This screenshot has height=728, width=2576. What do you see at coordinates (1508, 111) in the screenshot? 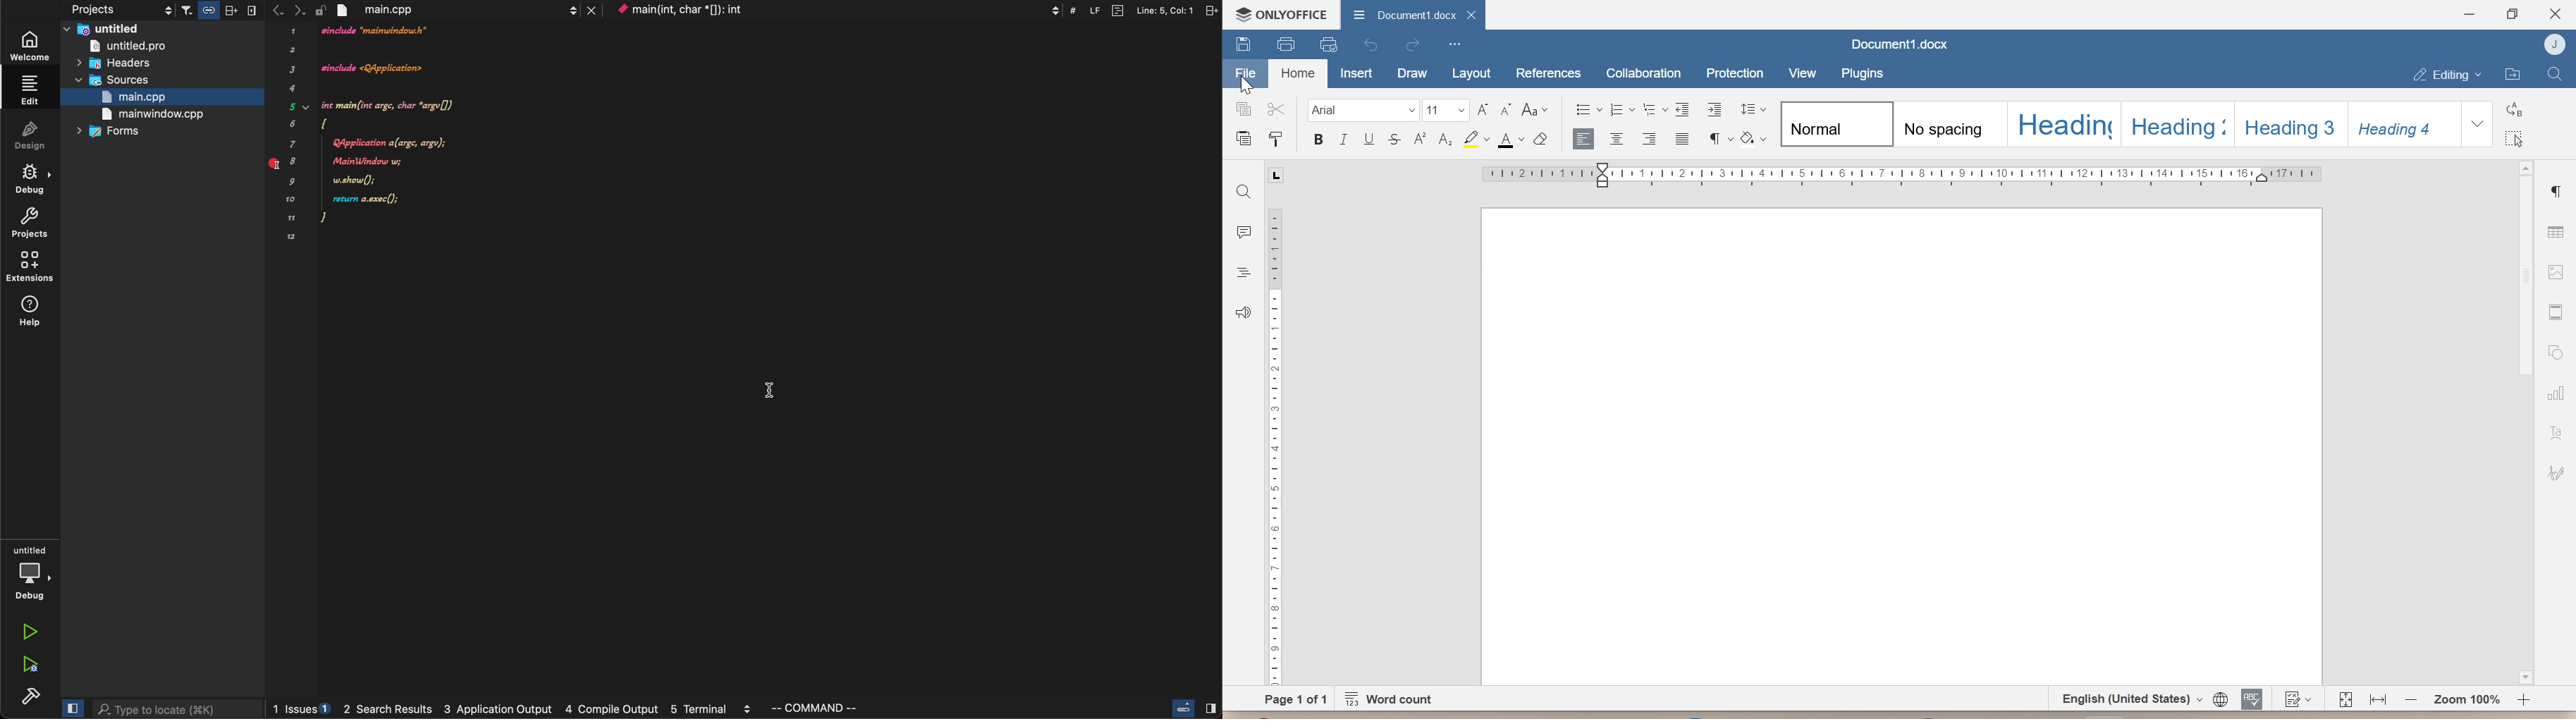
I see `Decrement font size` at bounding box center [1508, 111].